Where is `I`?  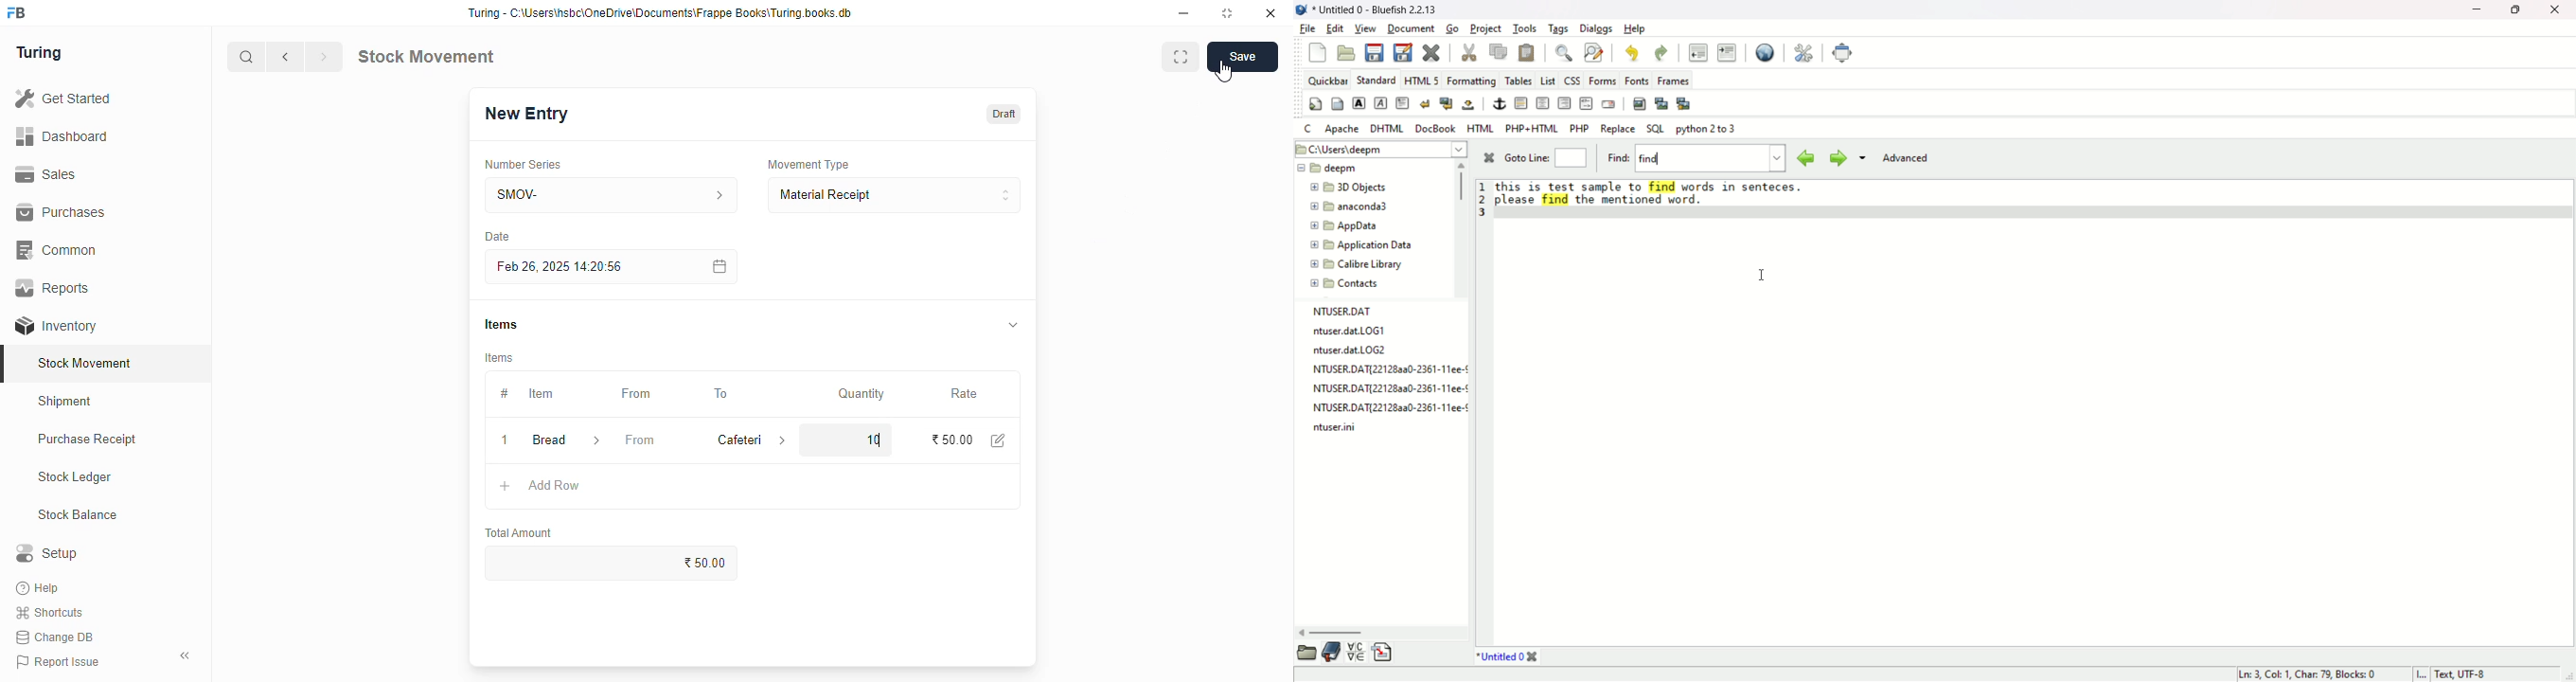 I is located at coordinates (2421, 675).